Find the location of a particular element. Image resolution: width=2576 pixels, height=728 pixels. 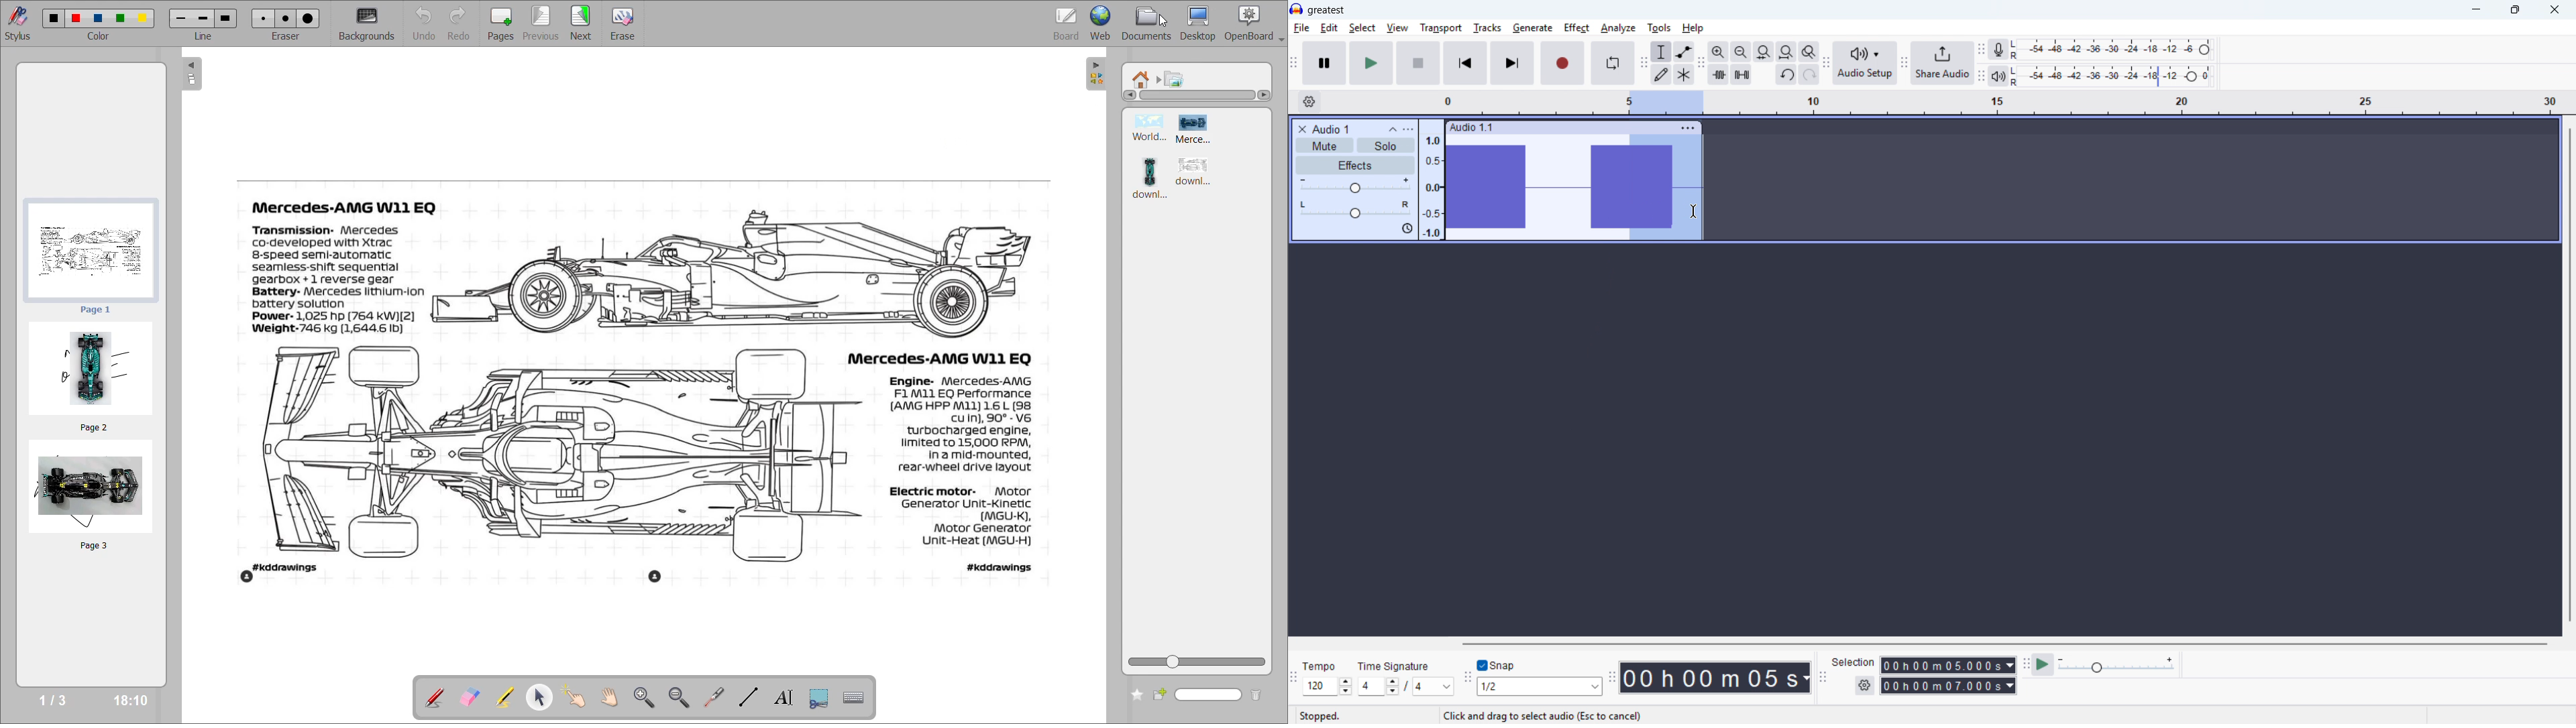

analyse is located at coordinates (1617, 29).